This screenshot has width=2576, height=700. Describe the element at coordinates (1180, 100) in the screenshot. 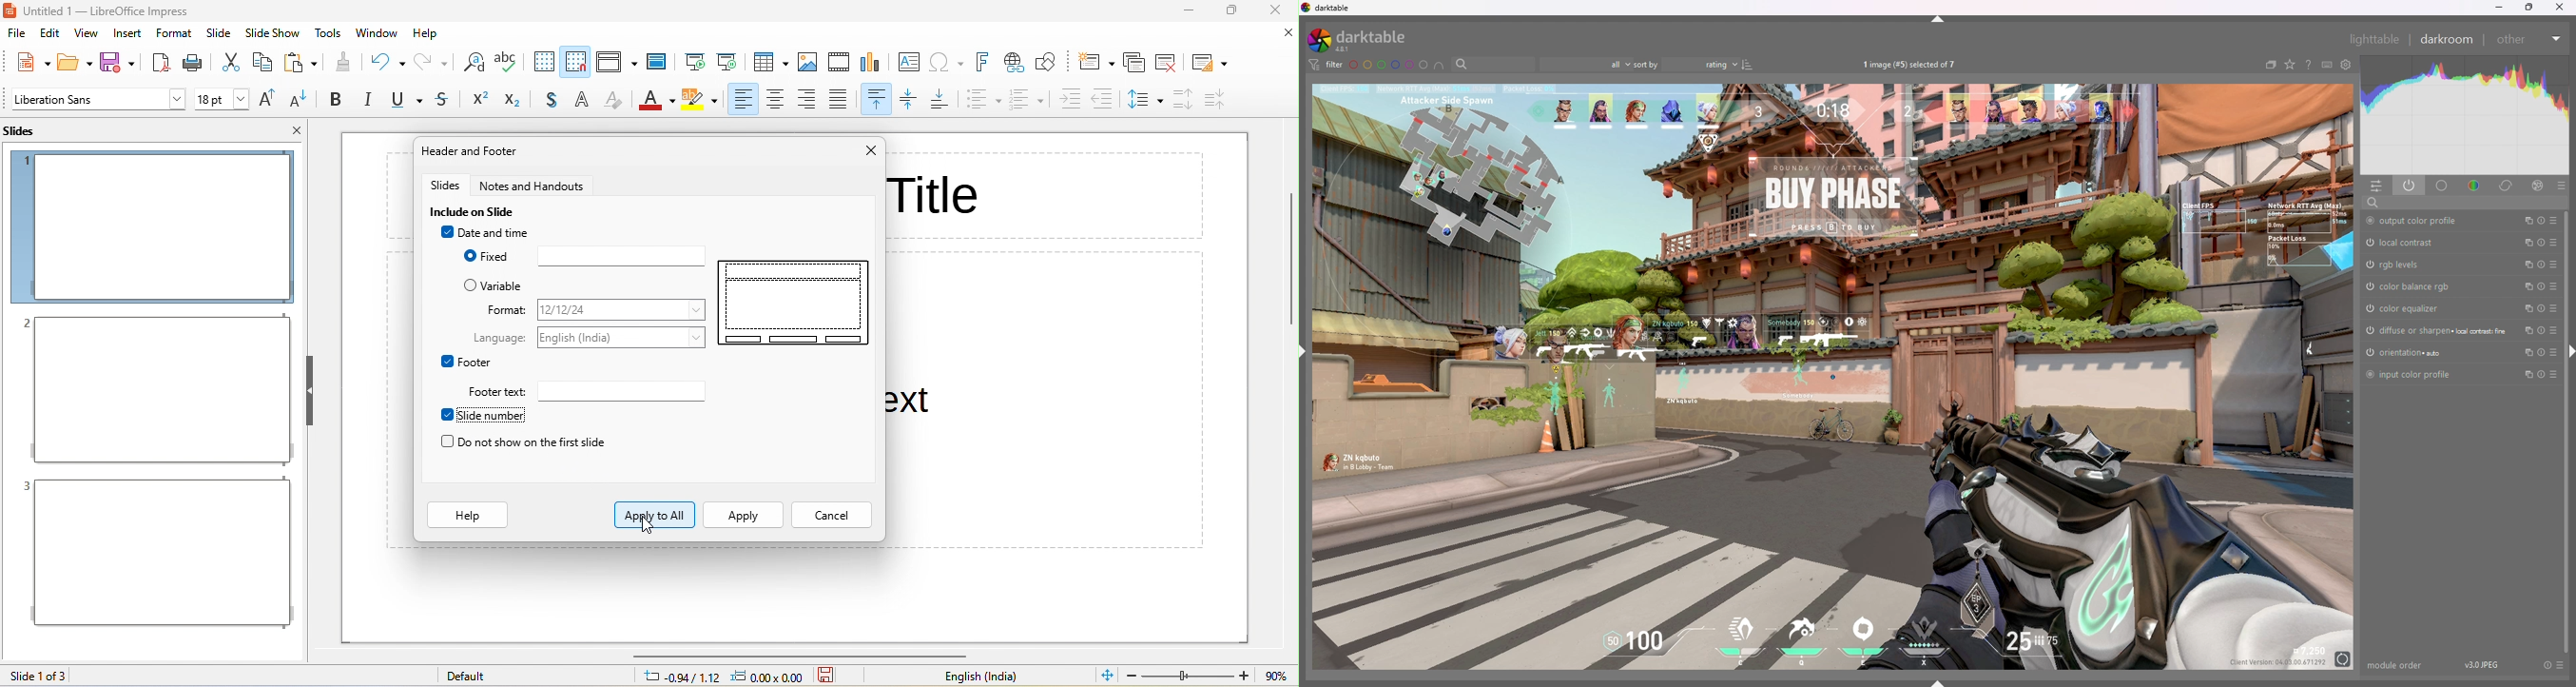

I see `increase paragraph spacing` at that location.